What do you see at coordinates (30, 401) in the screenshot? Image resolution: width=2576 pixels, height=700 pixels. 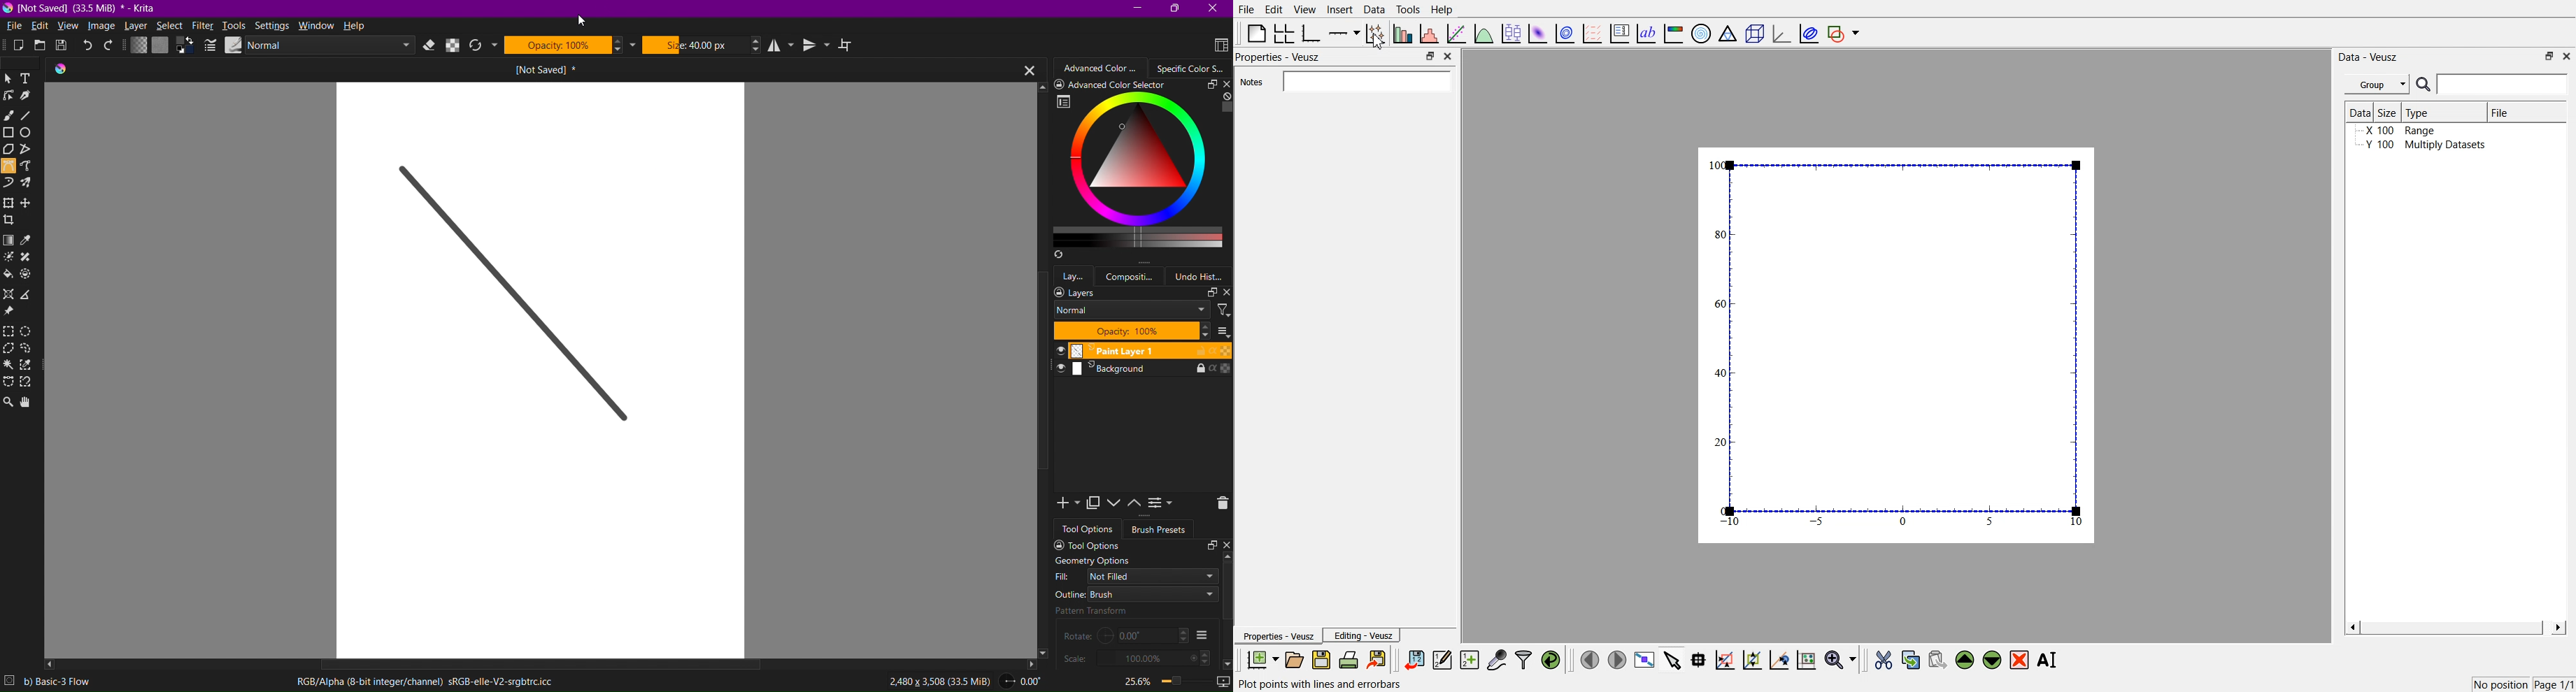 I see `Pan Tool` at bounding box center [30, 401].